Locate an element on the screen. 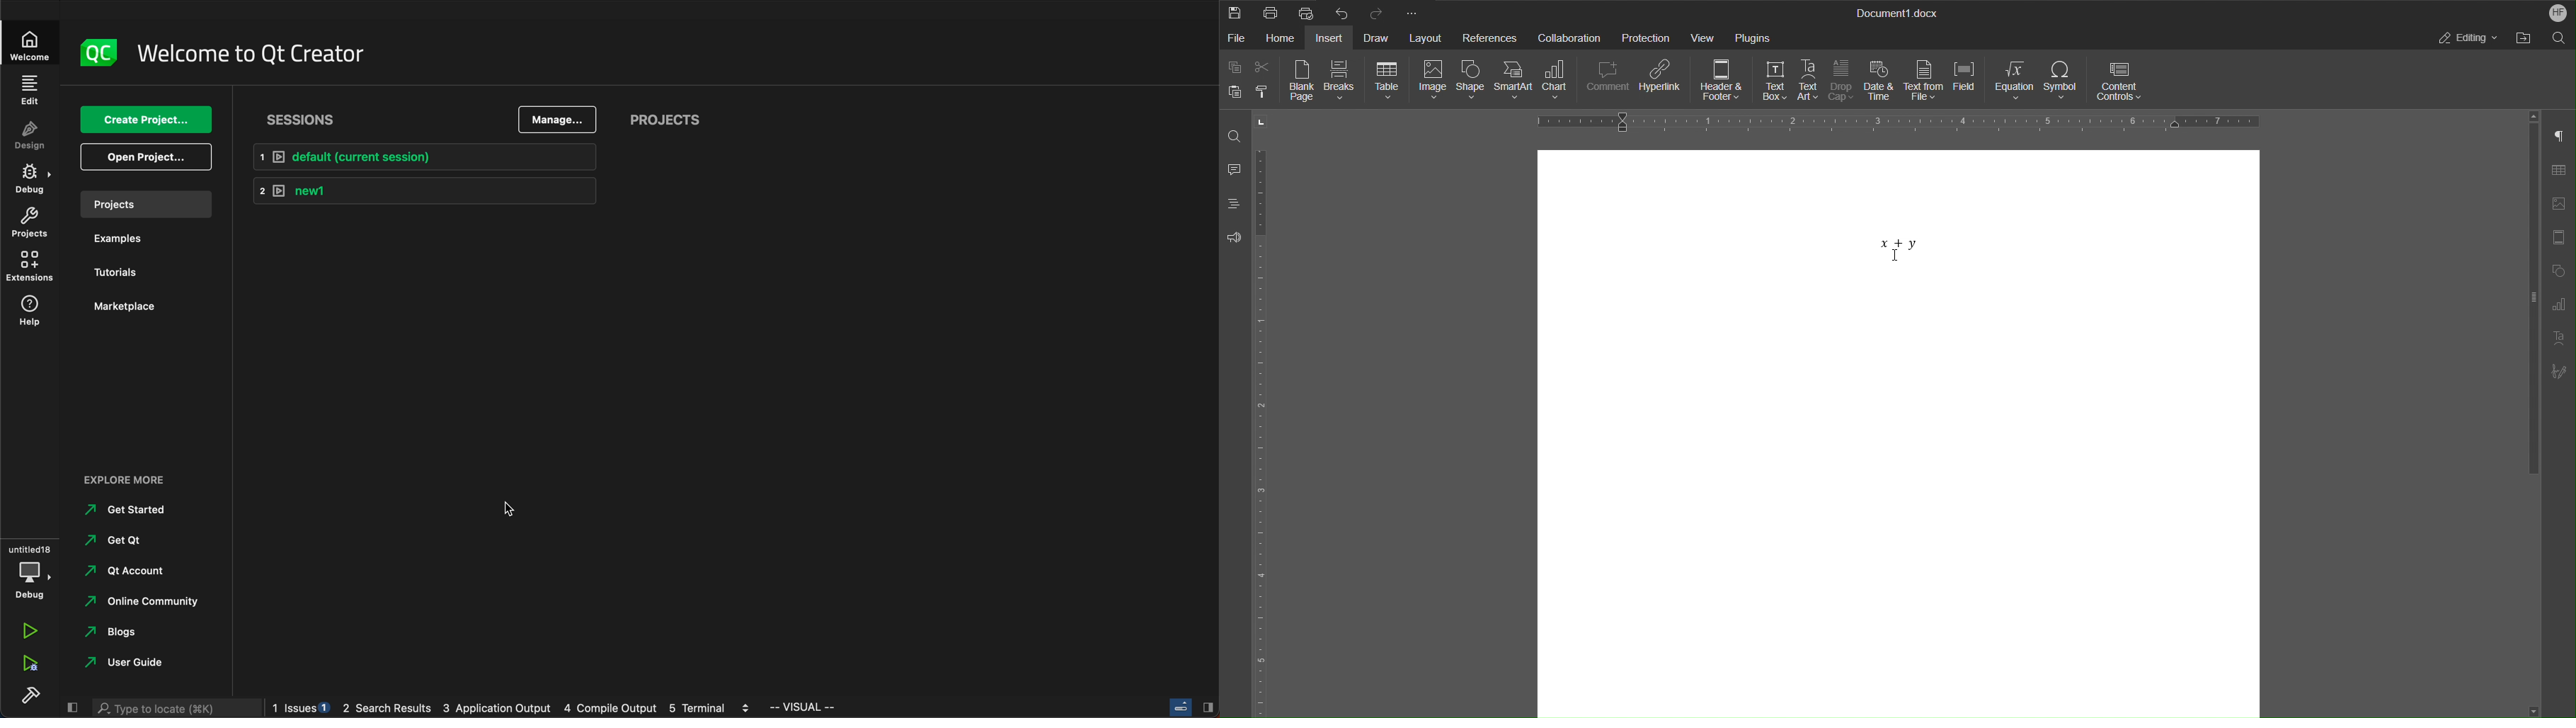 The height and width of the screenshot is (728, 2576). Plugins is located at coordinates (1754, 36).